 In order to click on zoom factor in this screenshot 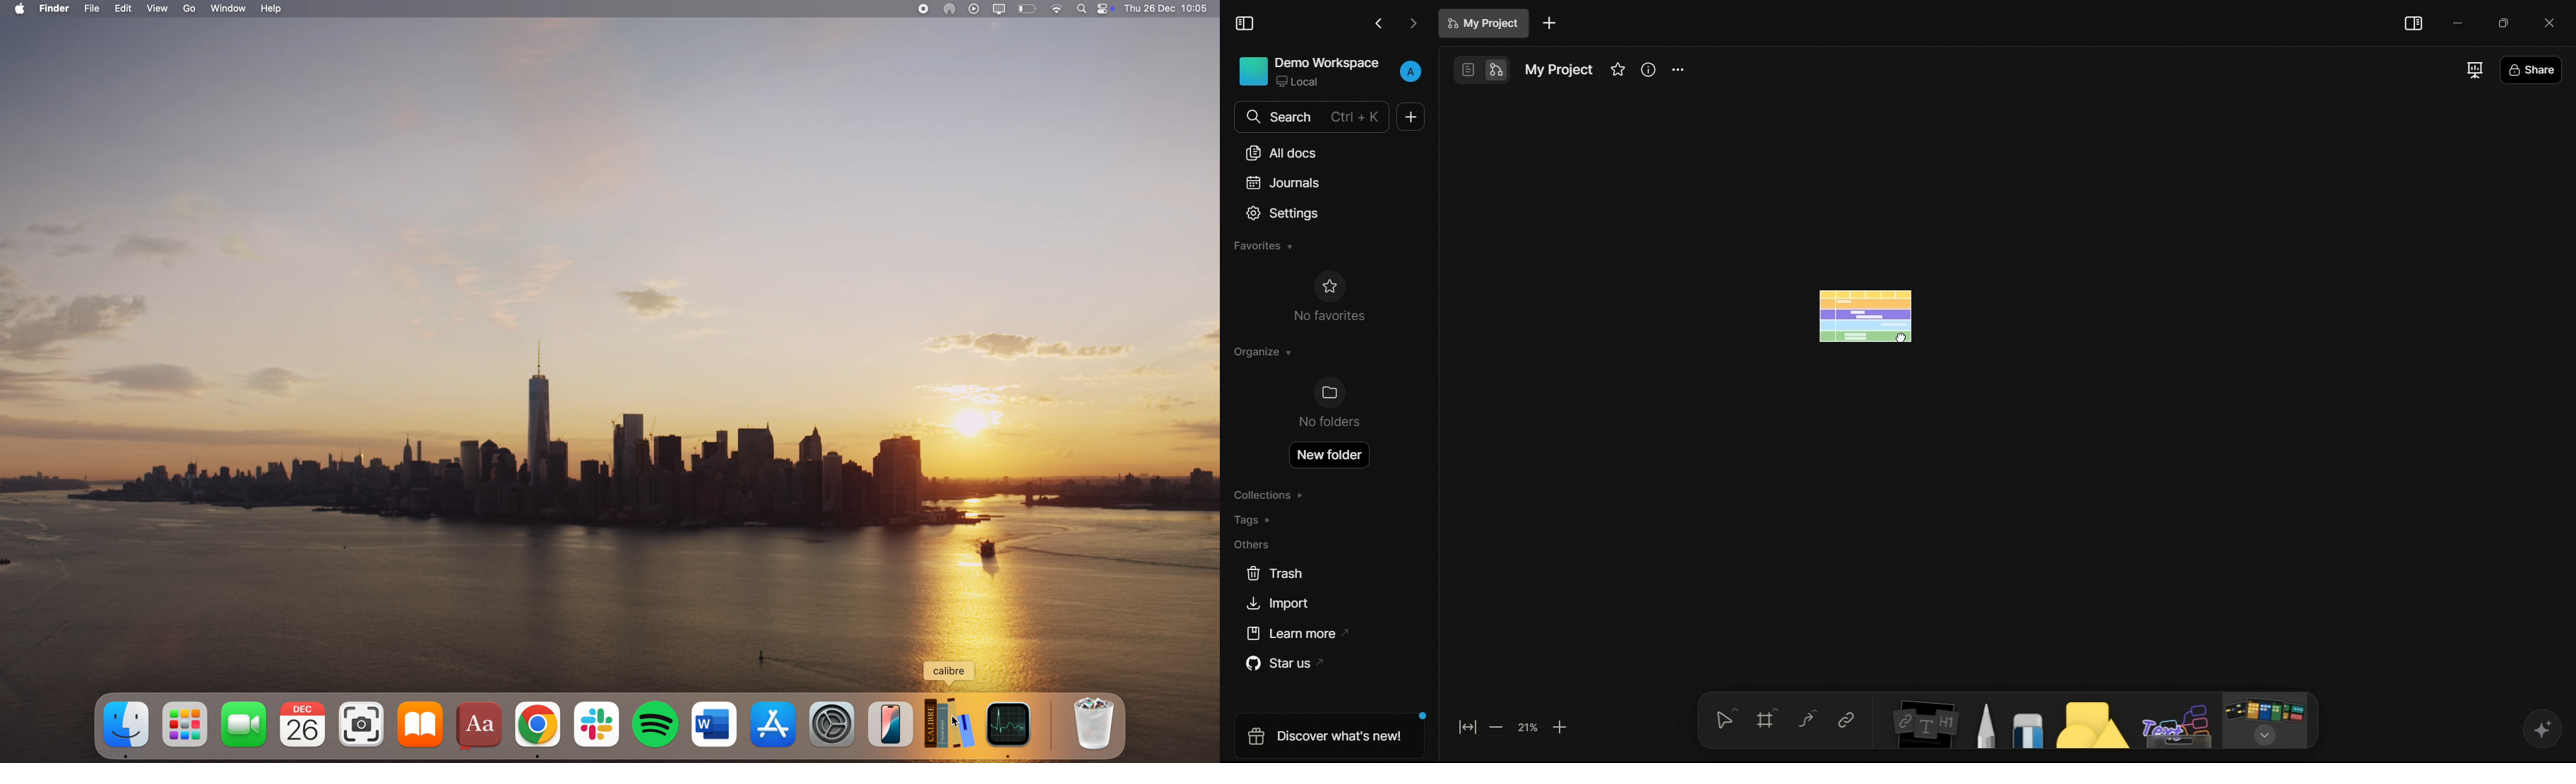, I will do `click(1530, 728)`.